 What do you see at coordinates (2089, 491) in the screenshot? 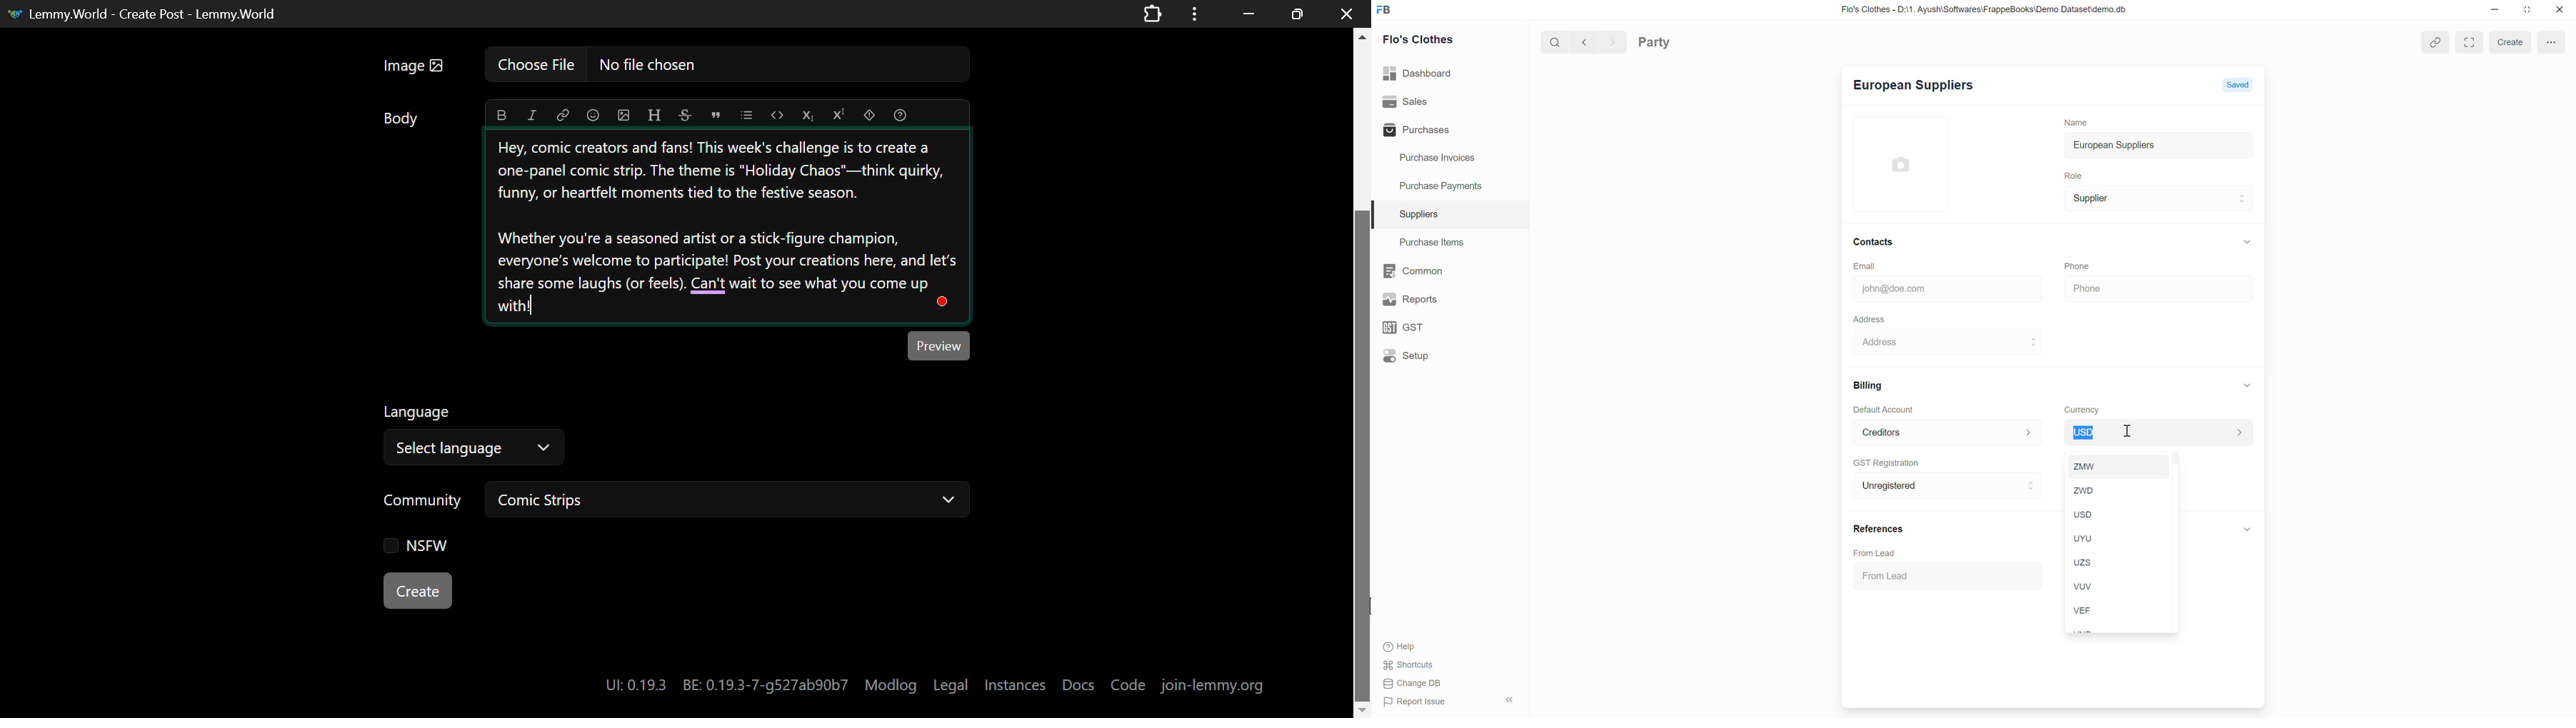
I see `ZWD` at bounding box center [2089, 491].